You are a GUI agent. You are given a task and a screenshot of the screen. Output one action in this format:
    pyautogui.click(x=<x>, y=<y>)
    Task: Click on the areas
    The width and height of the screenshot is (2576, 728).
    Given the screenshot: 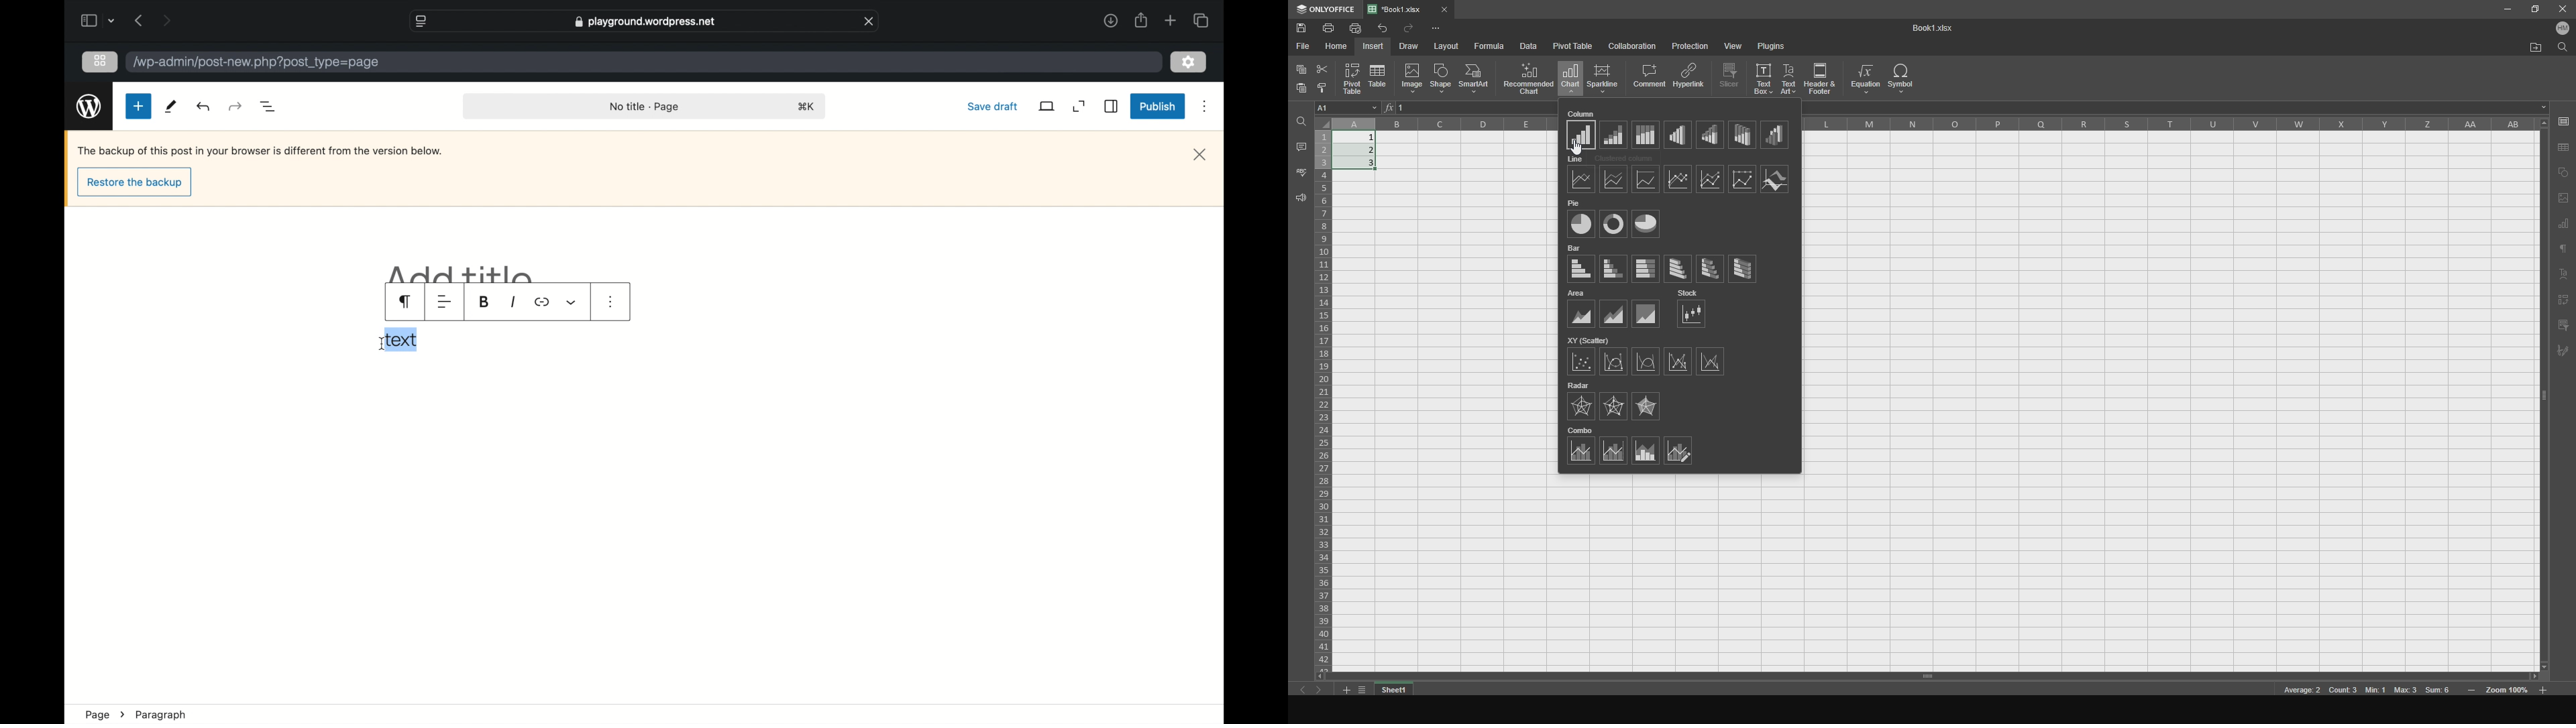 What is the action you would take?
    pyautogui.click(x=1613, y=309)
    